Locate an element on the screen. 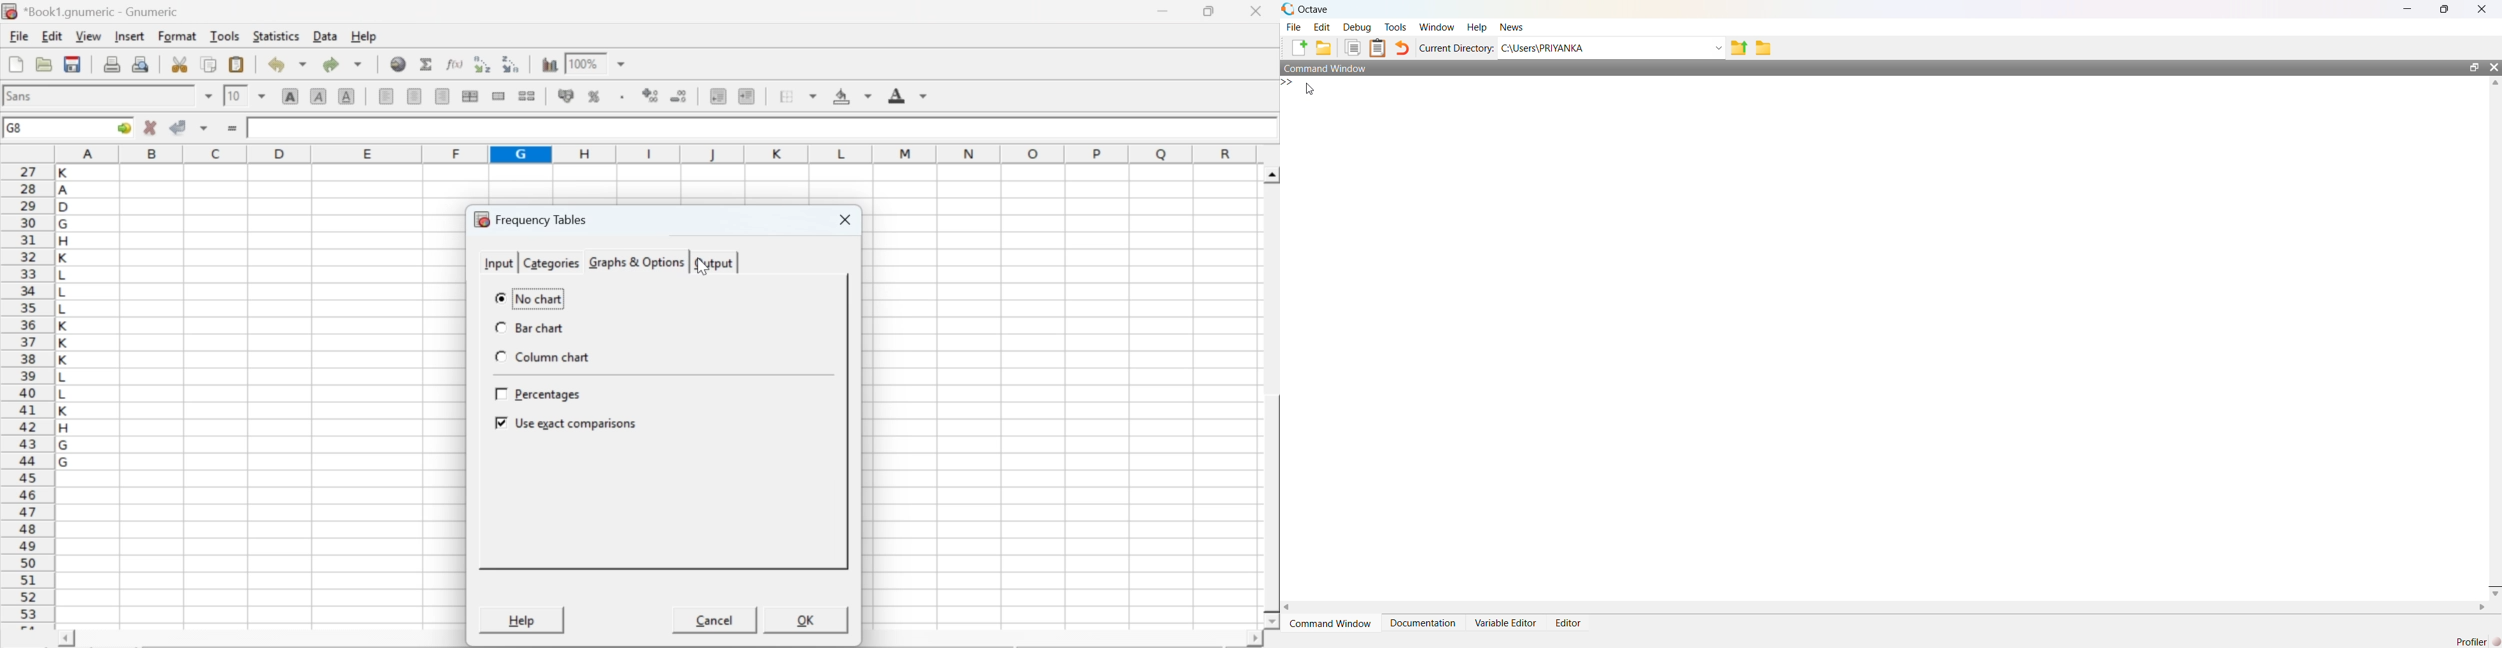 The image size is (2520, 672). underline is located at coordinates (347, 95).